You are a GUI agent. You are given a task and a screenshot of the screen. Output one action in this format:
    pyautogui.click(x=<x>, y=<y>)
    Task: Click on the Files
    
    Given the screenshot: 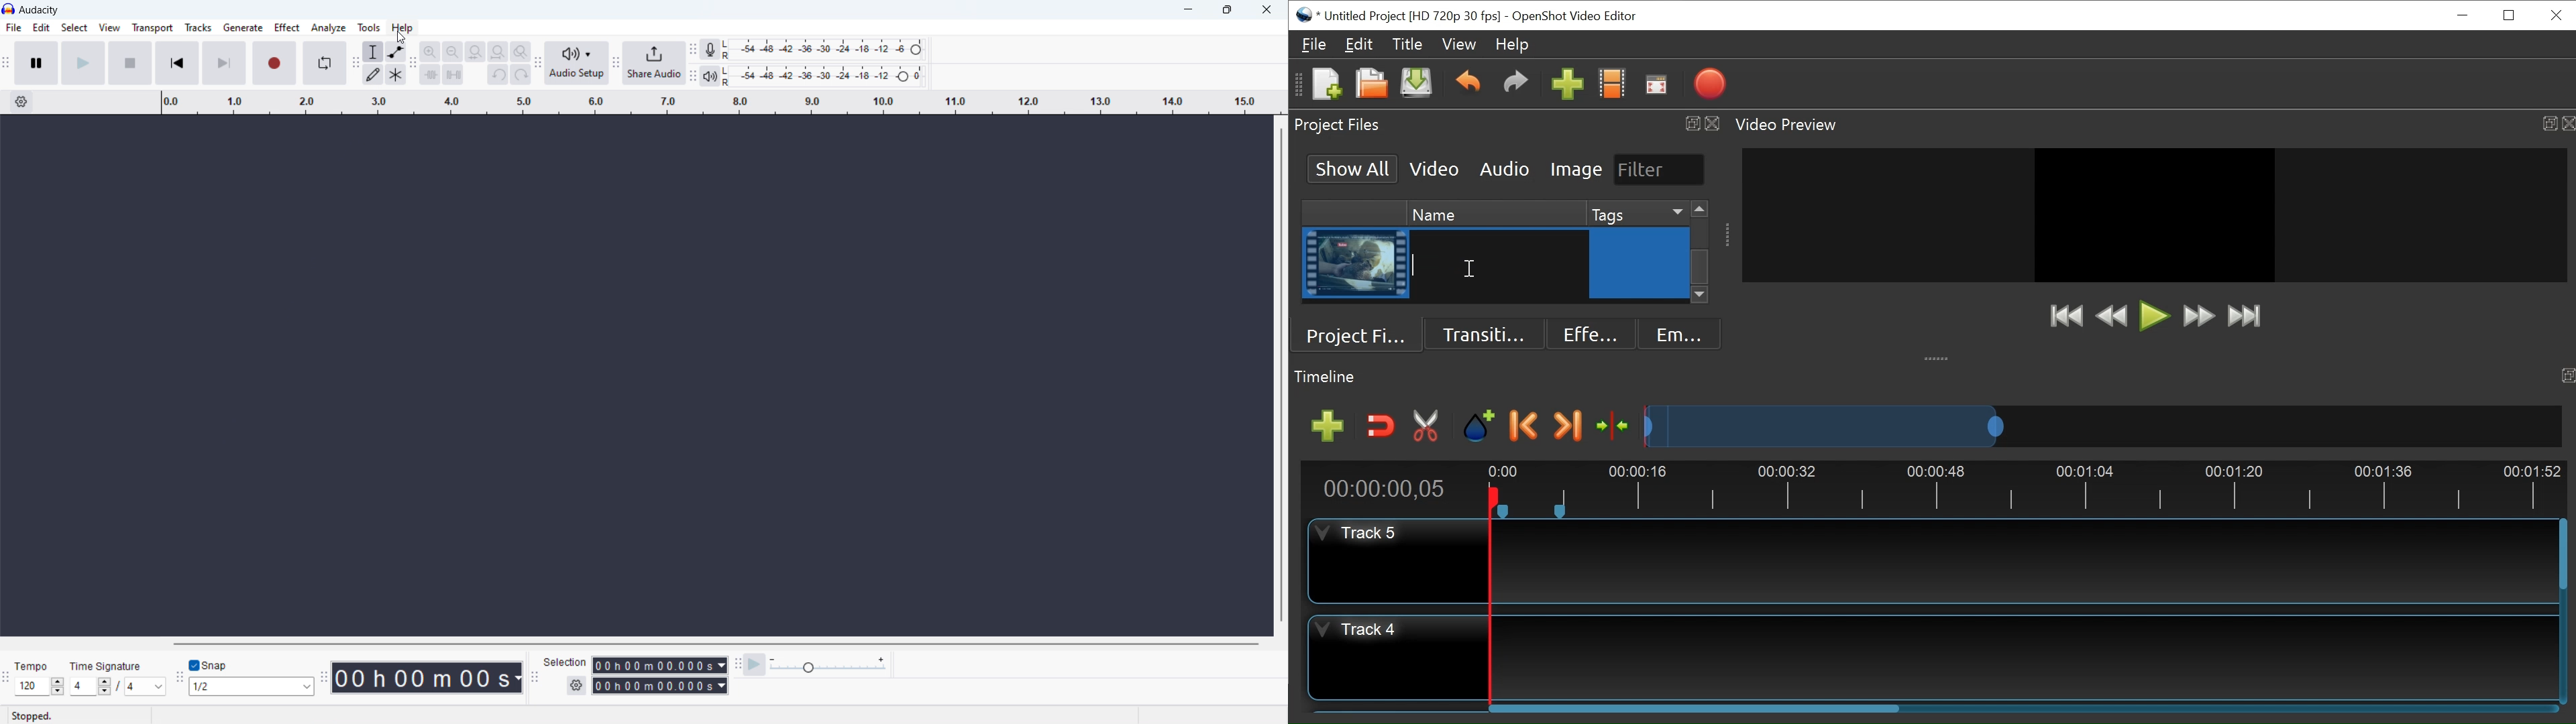 What is the action you would take?
    pyautogui.click(x=1314, y=43)
    